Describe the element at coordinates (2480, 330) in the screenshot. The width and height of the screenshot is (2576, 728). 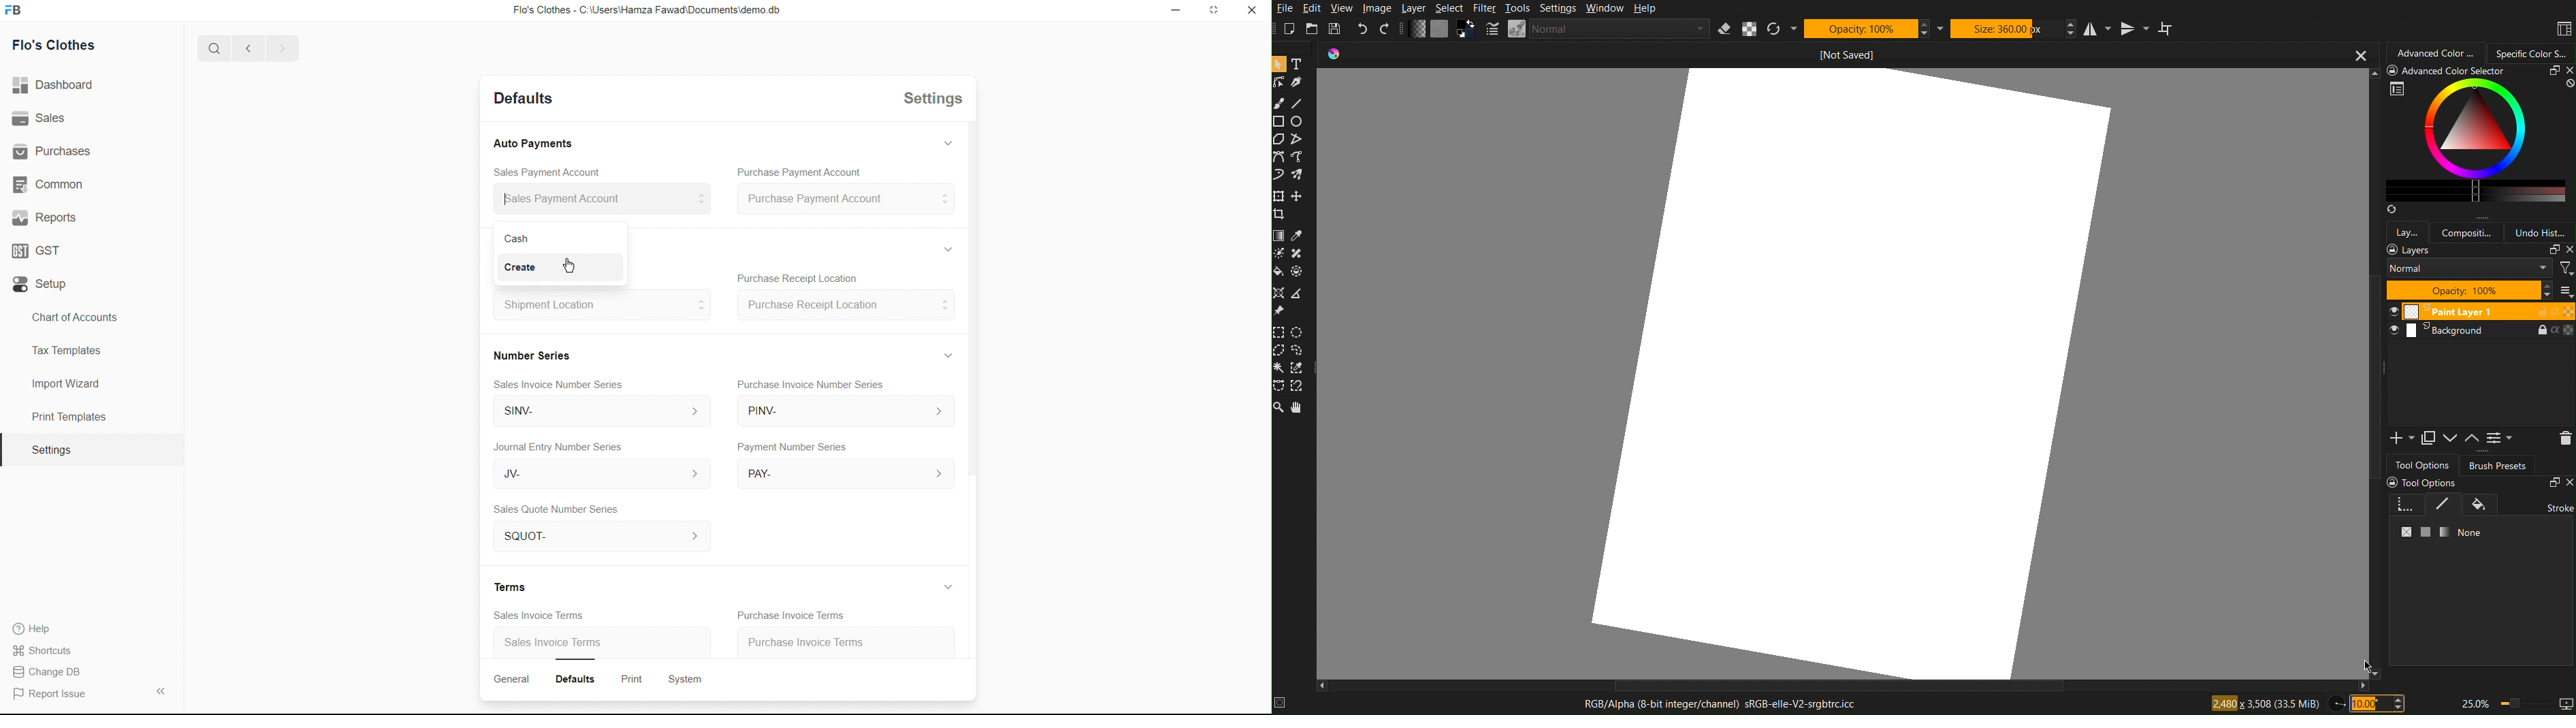
I see `Layer 2` at that location.